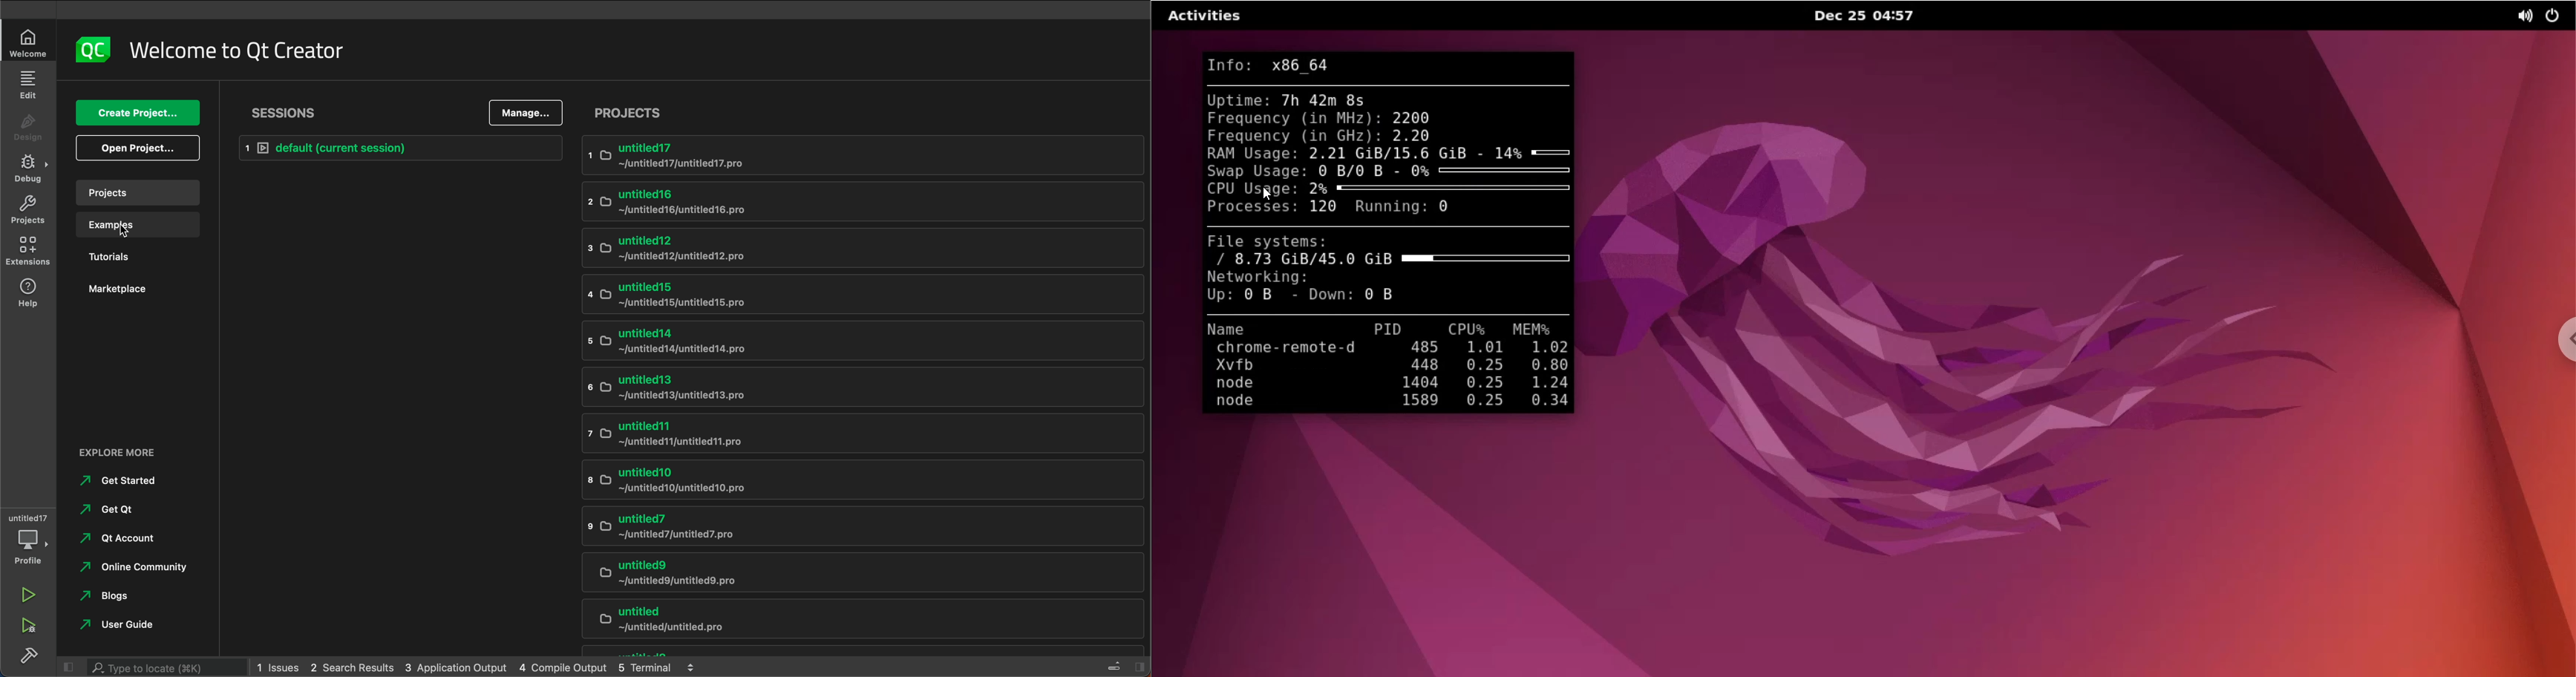 Image resolution: width=2576 pixels, height=700 pixels. What do you see at coordinates (28, 84) in the screenshot?
I see `edit` at bounding box center [28, 84].